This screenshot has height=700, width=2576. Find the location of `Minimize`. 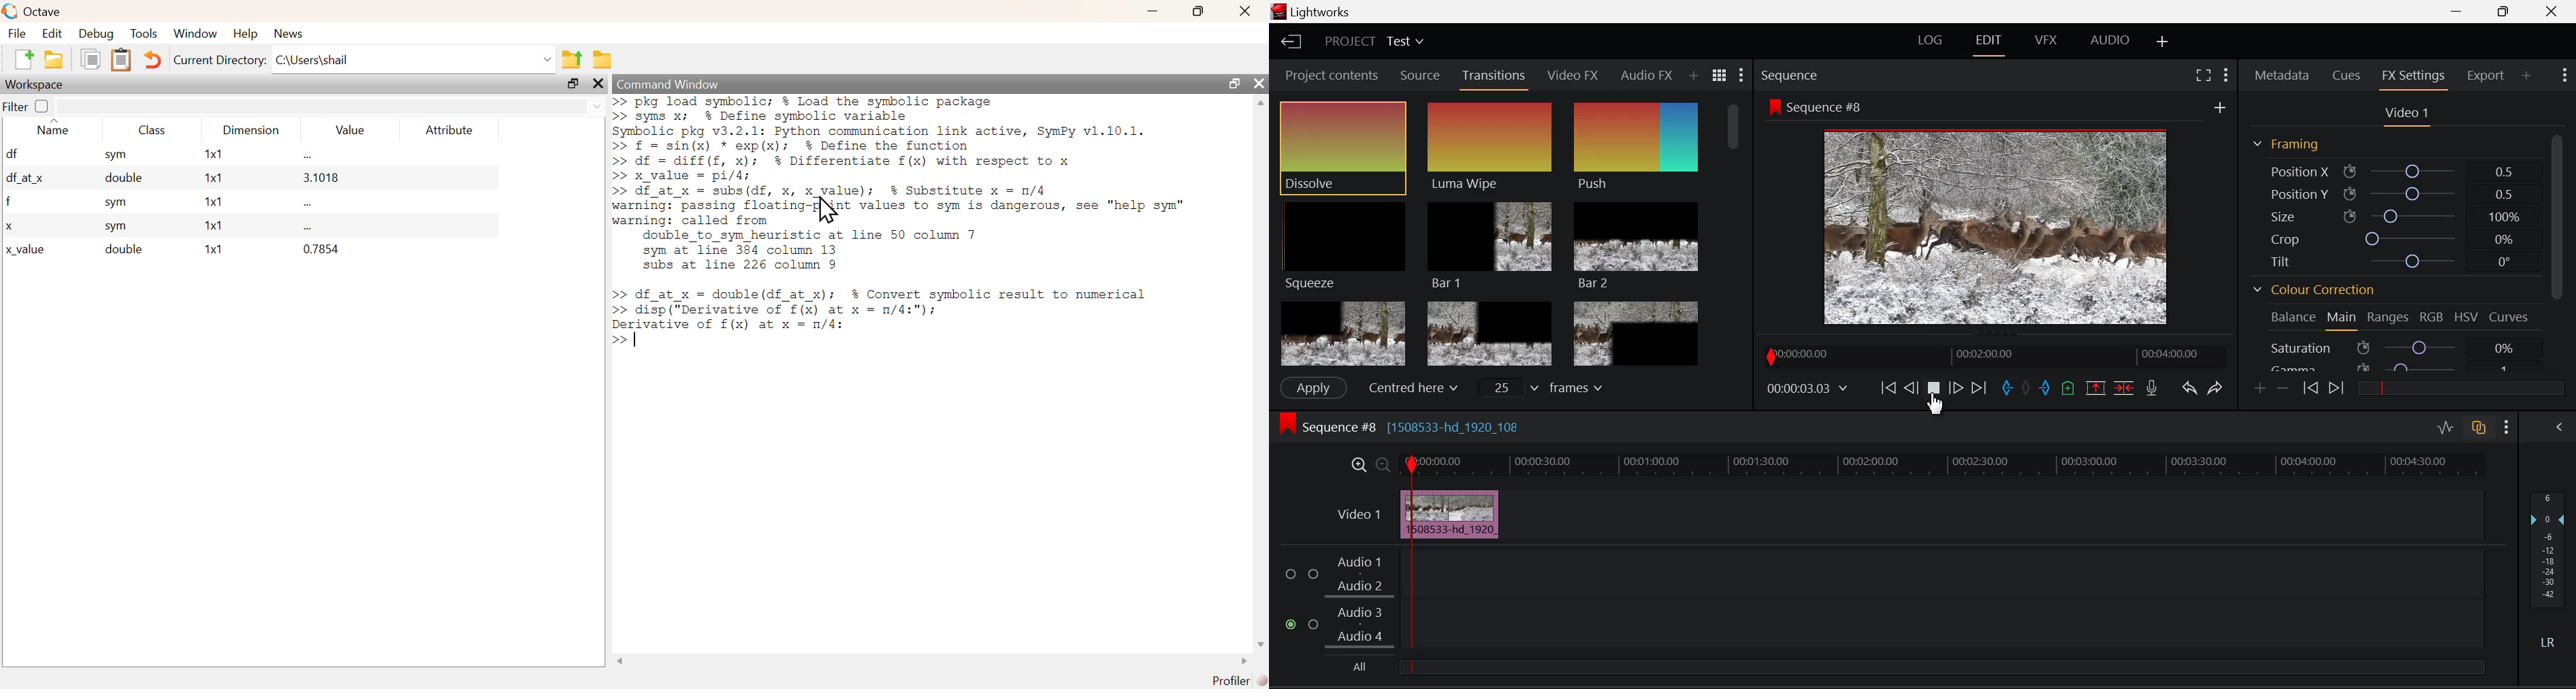

Minimize is located at coordinates (2506, 12).